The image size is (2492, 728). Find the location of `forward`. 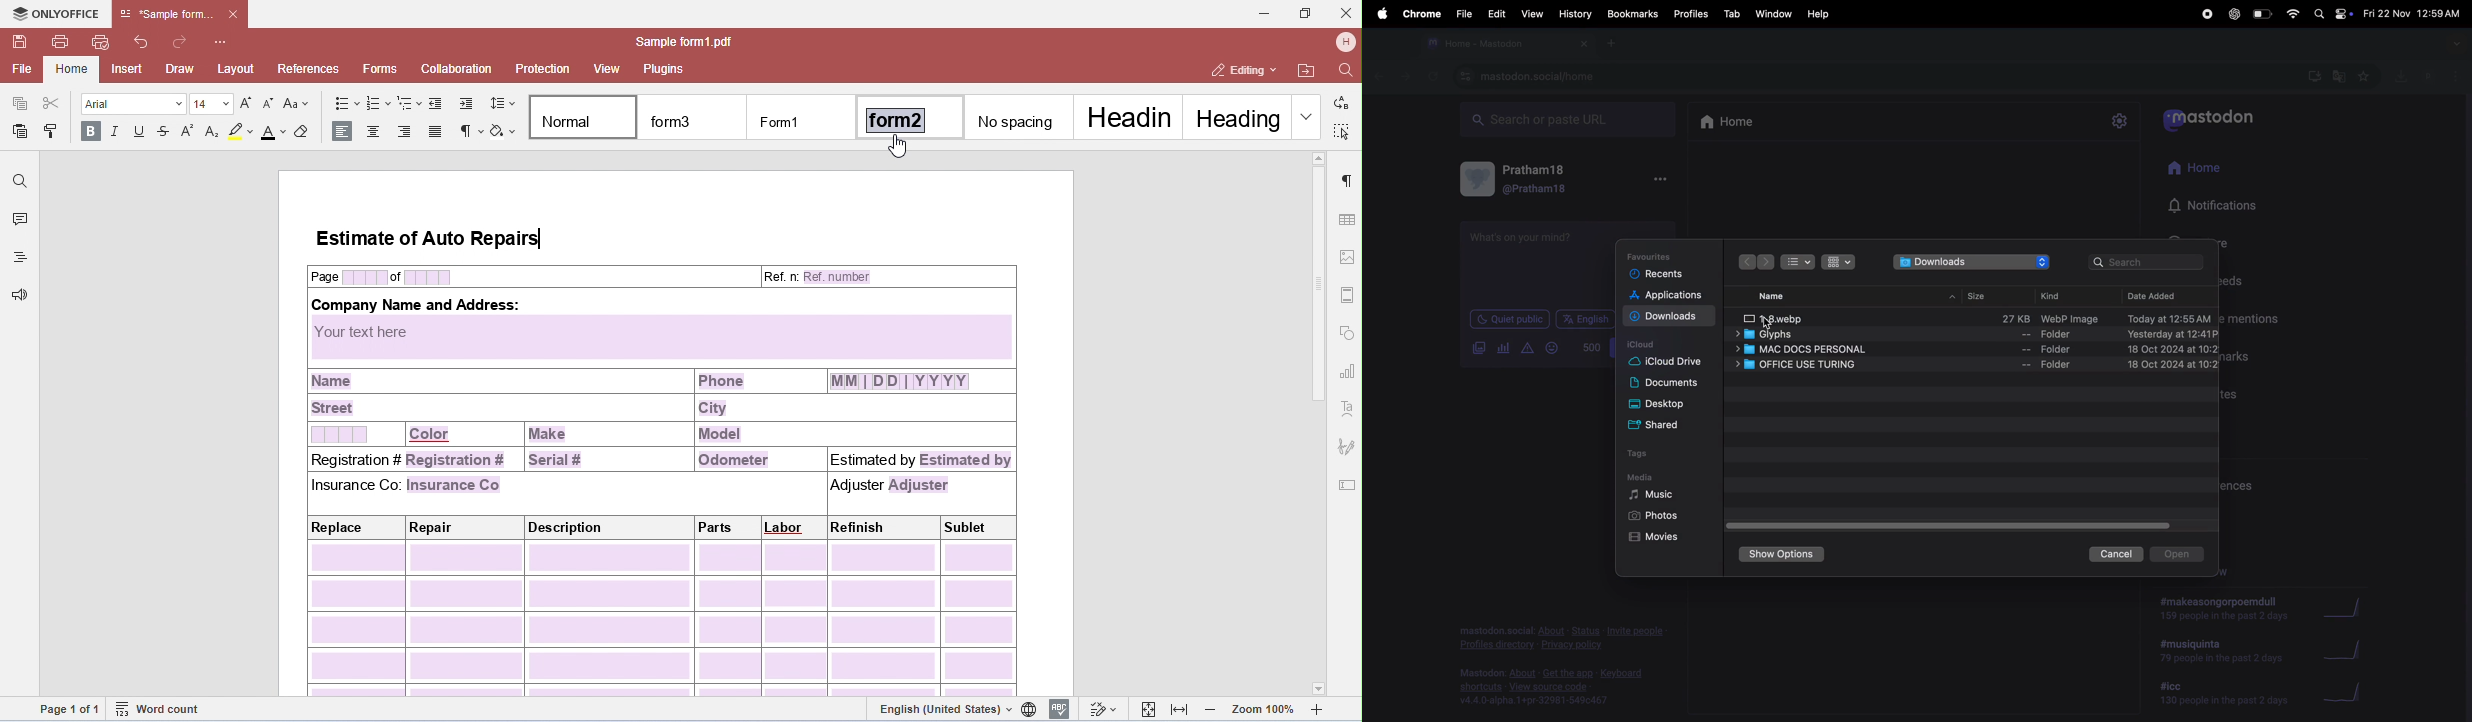

forward is located at coordinates (1407, 77).